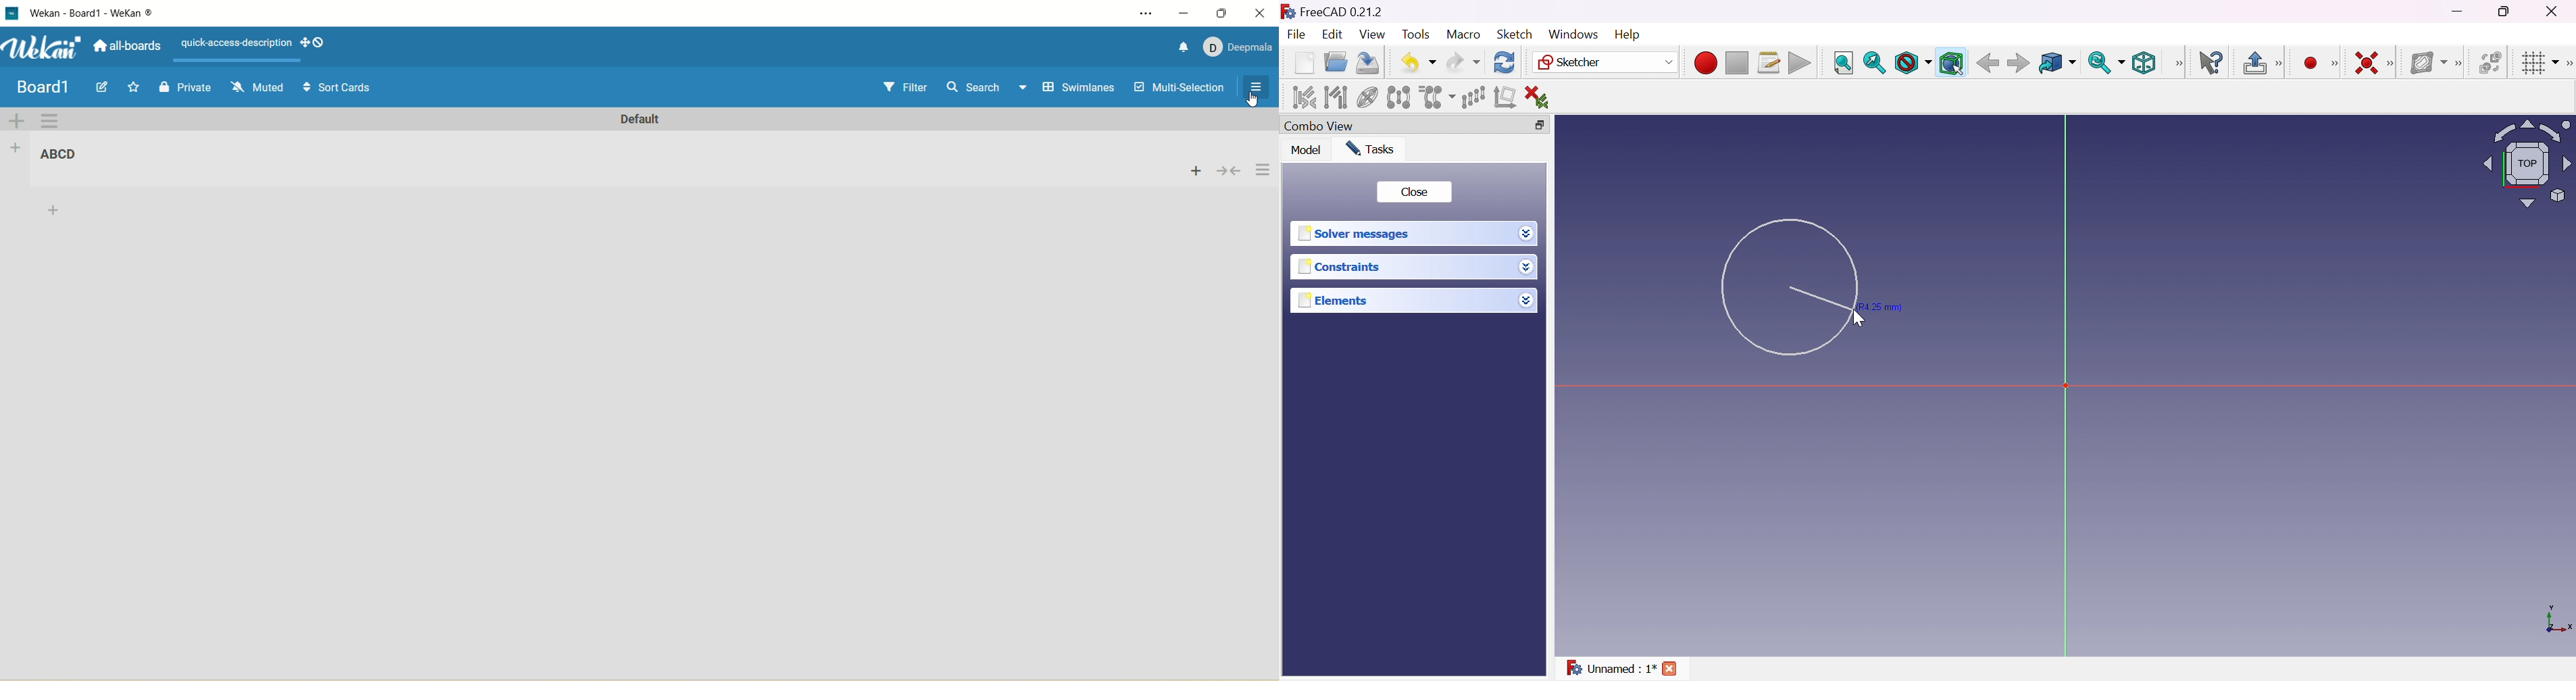  What do you see at coordinates (1436, 97) in the screenshot?
I see `Clone` at bounding box center [1436, 97].